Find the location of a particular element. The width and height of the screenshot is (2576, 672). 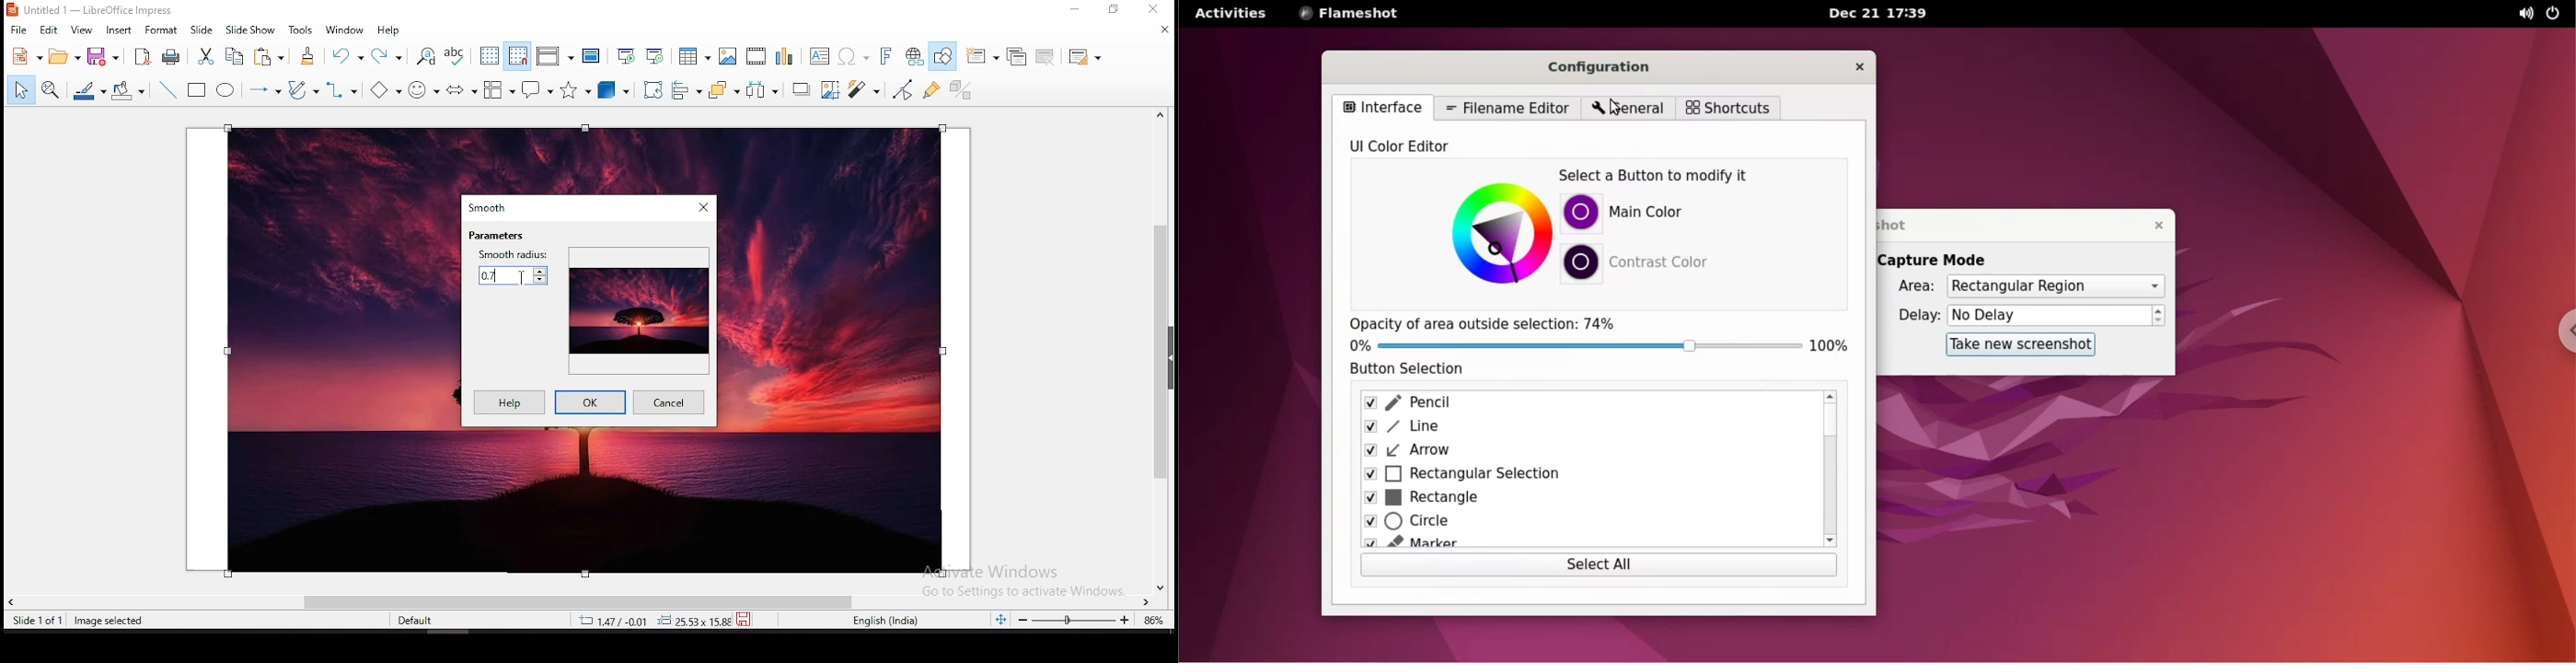

save is located at coordinates (103, 55).